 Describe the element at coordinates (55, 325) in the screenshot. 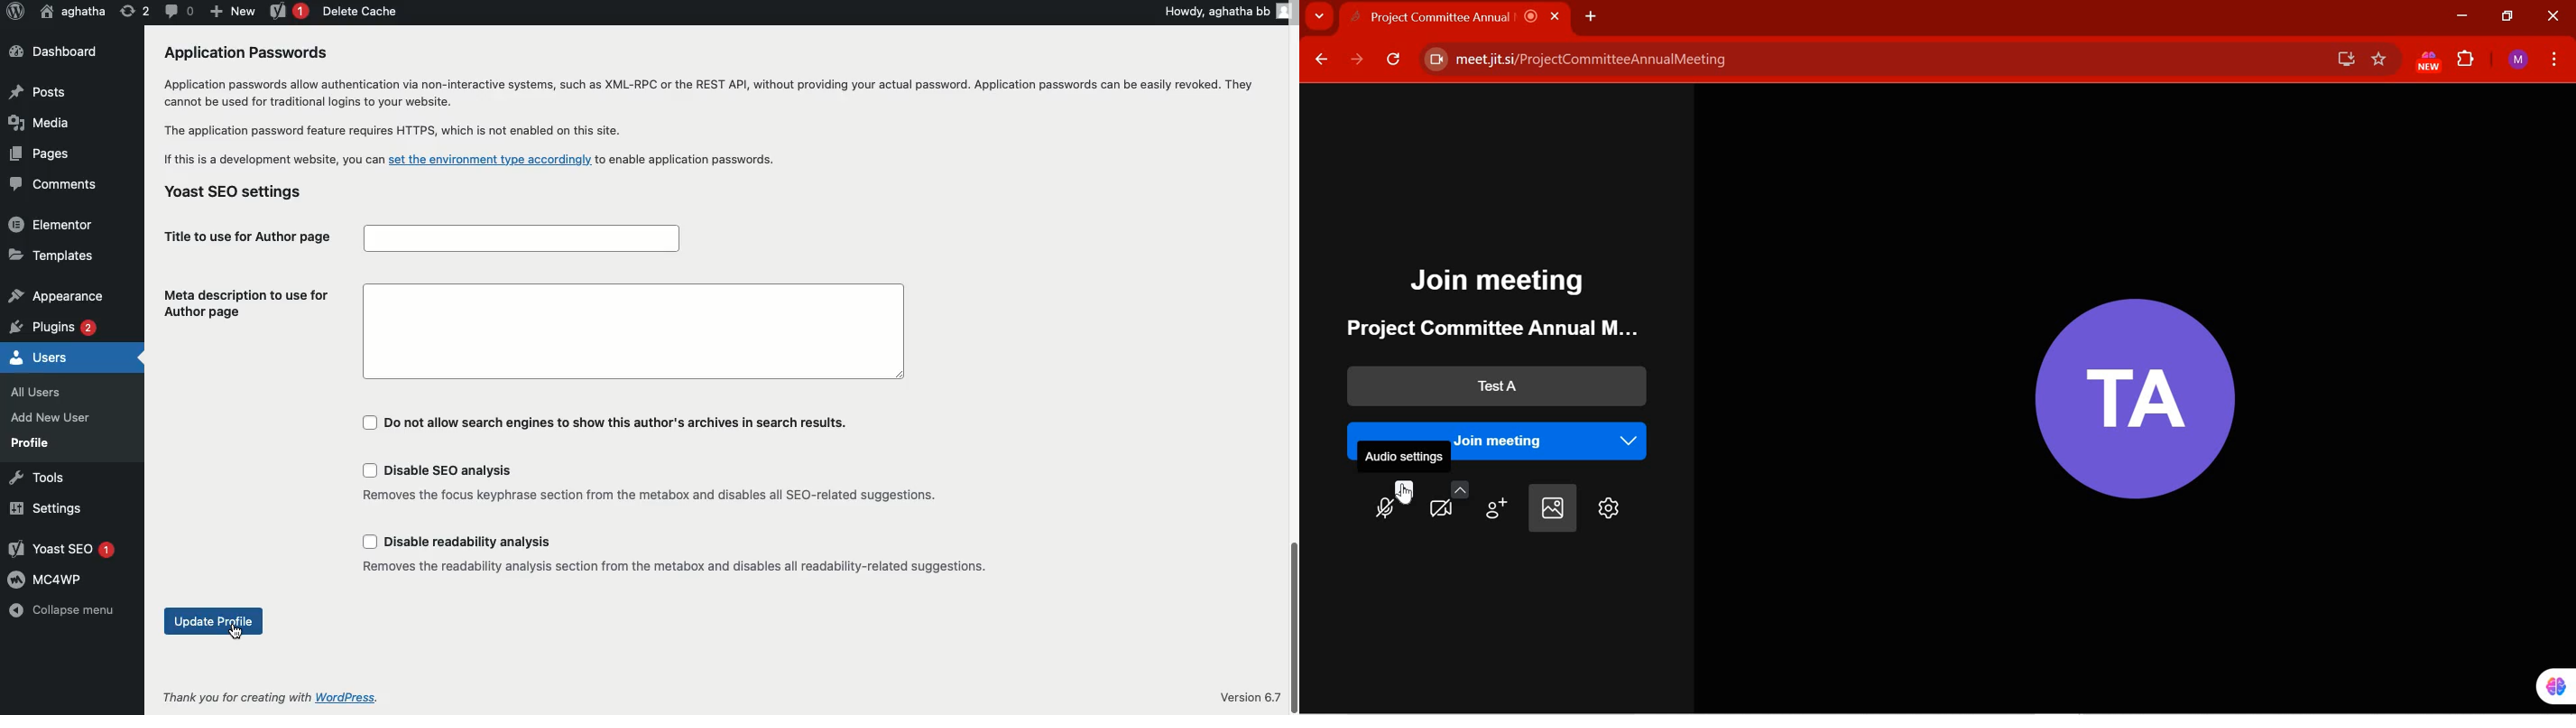

I see `Plugins` at that location.